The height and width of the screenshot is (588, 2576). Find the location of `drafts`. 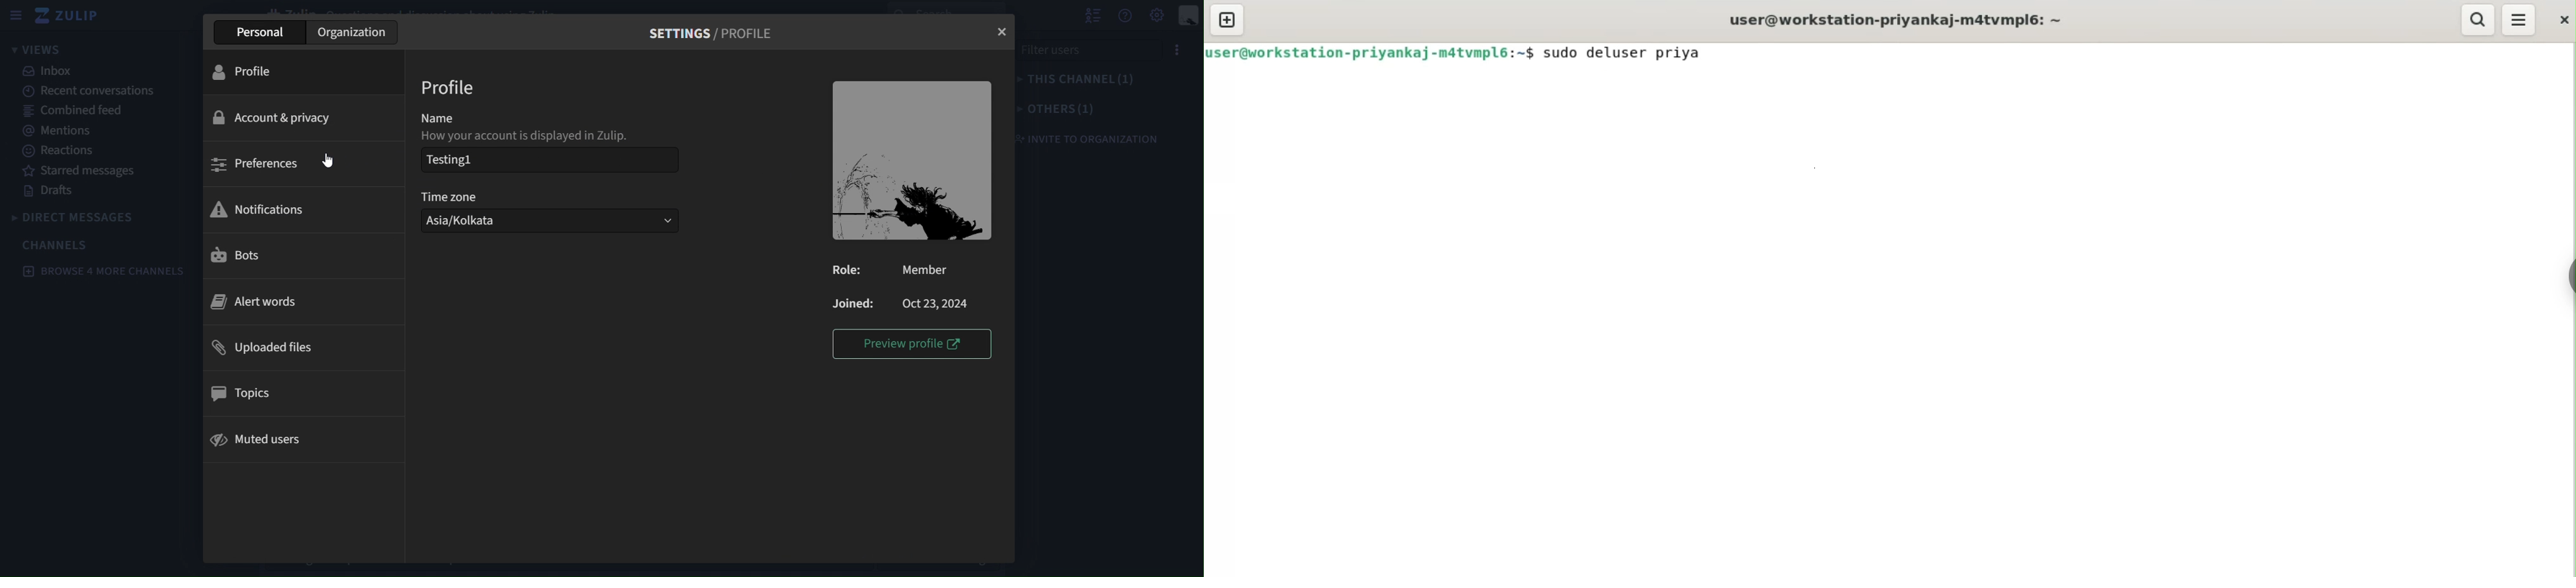

drafts is located at coordinates (55, 192).